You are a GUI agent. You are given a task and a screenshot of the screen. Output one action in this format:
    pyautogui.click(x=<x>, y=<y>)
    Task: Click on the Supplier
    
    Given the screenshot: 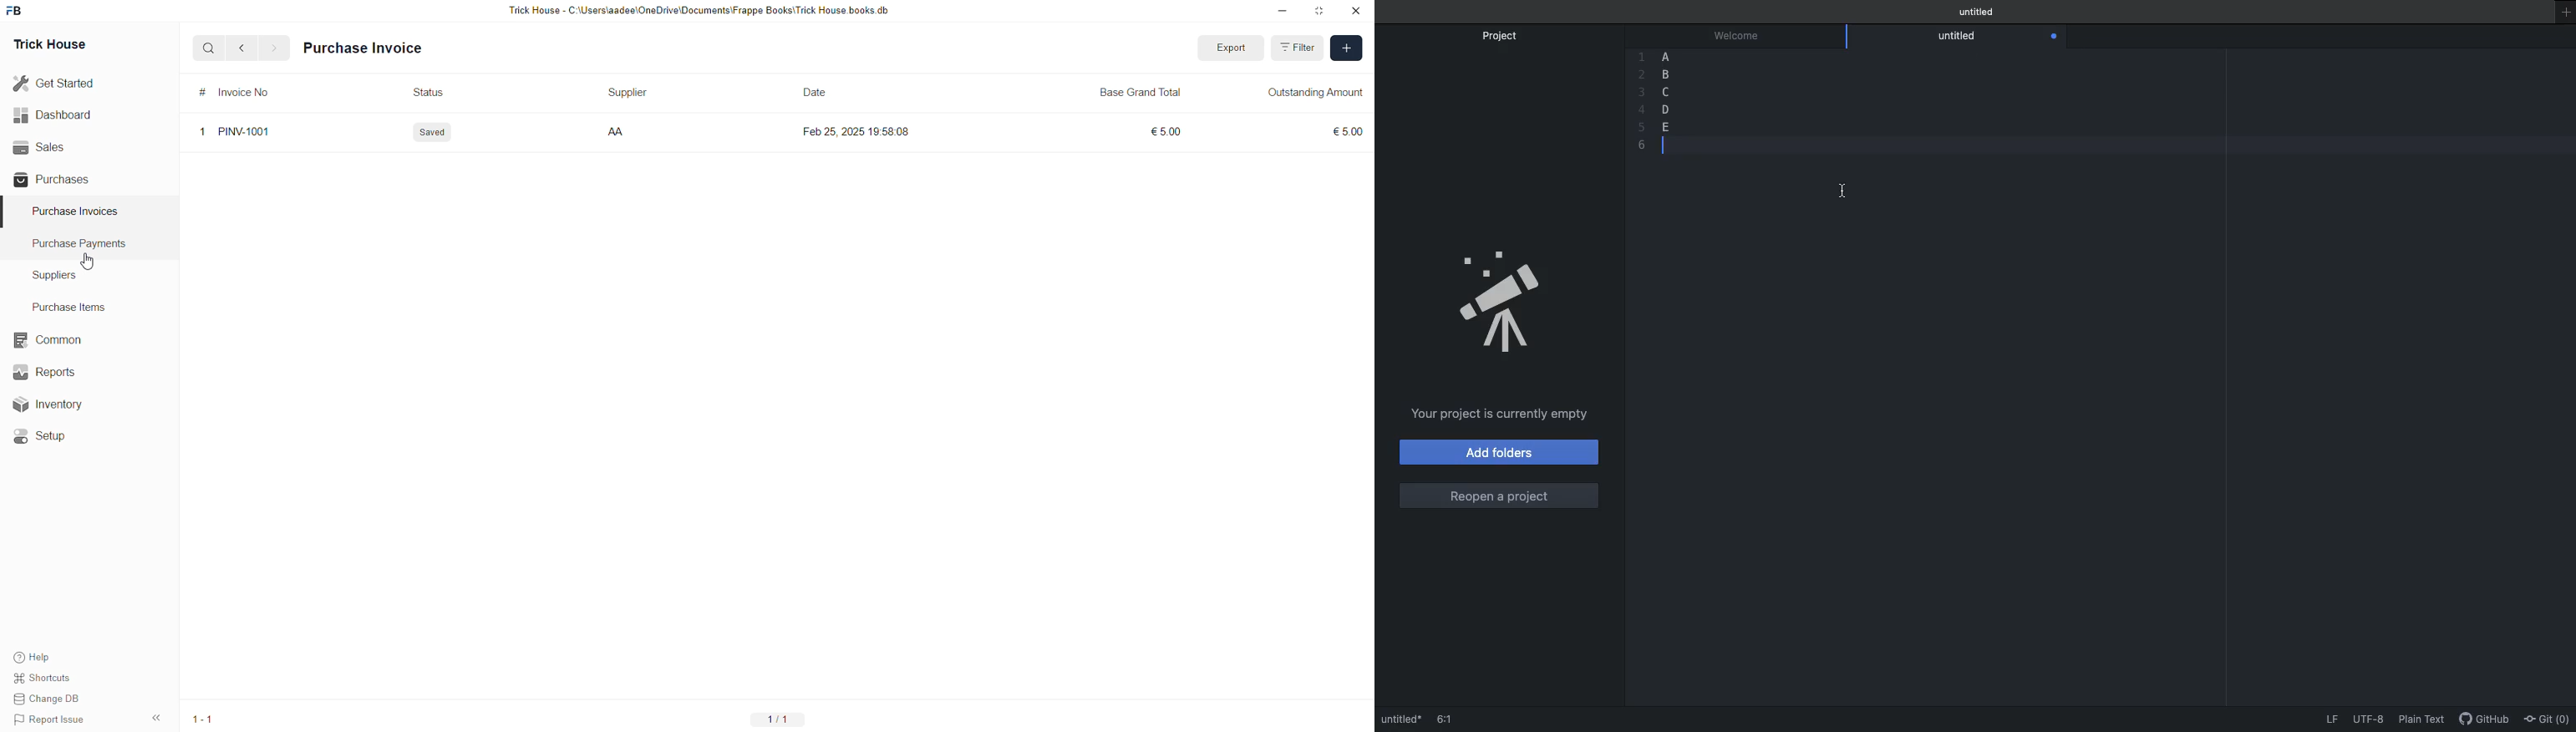 What is the action you would take?
    pyautogui.click(x=628, y=92)
    